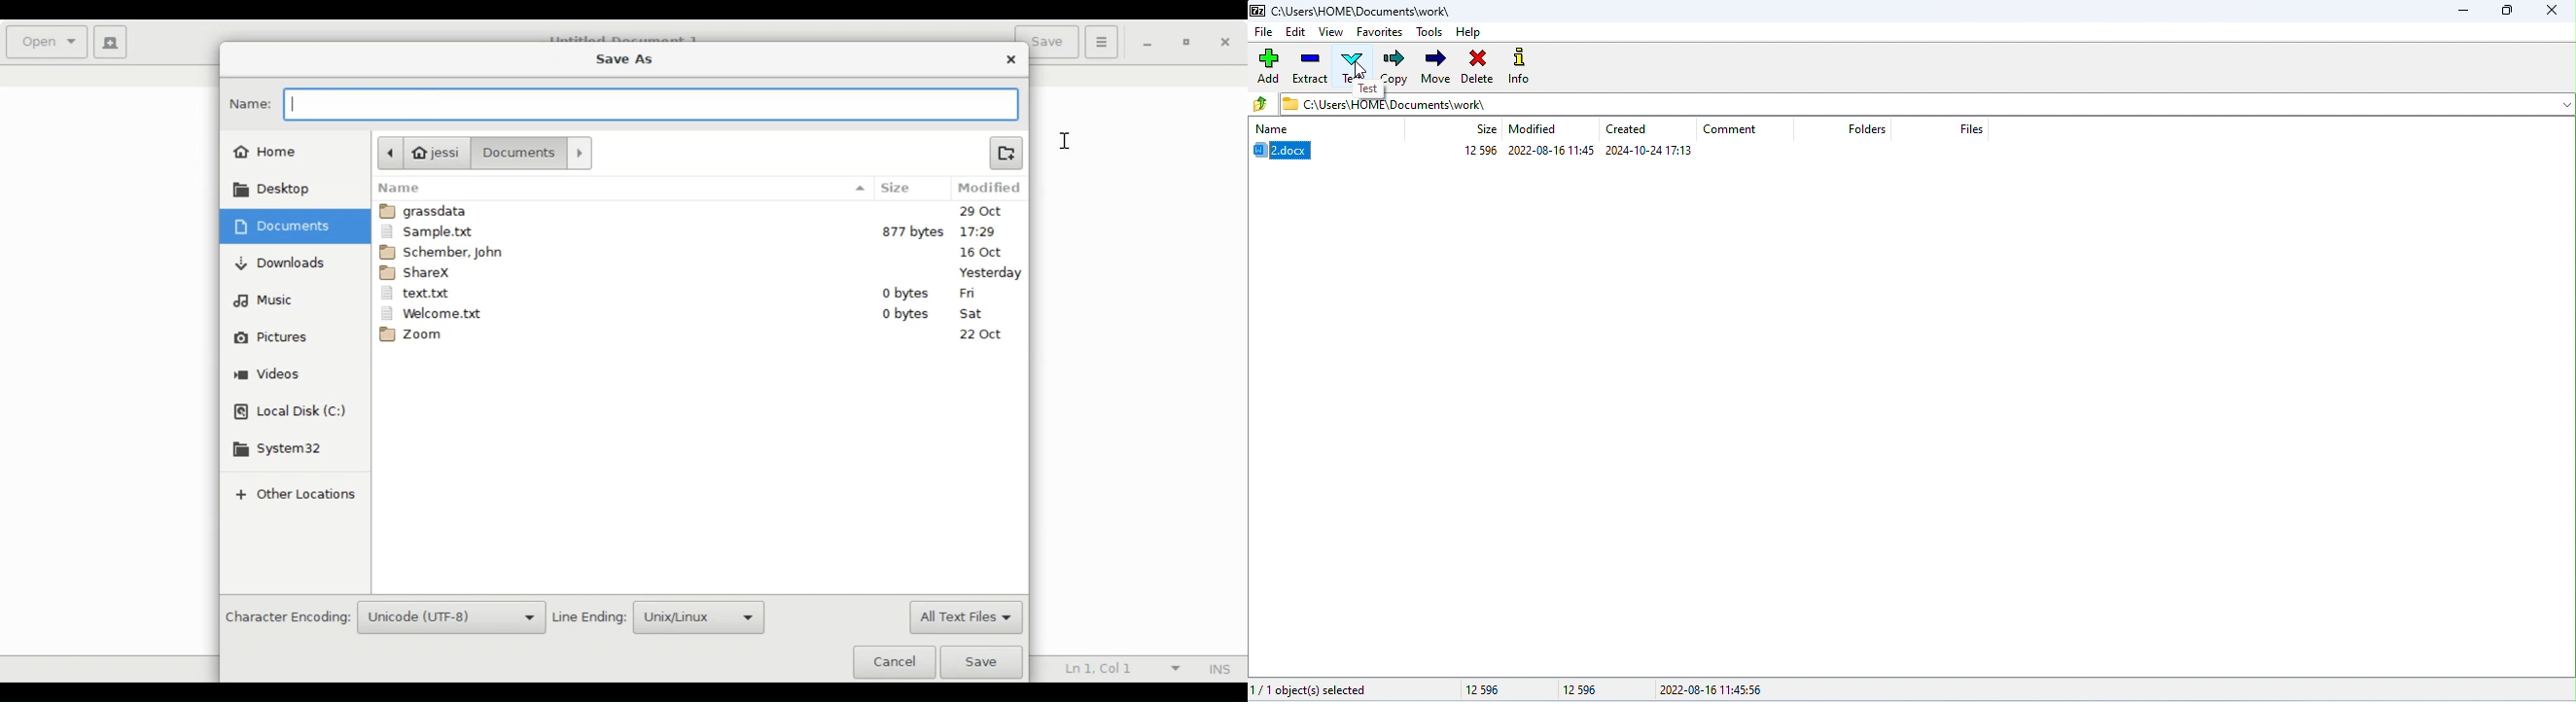 Image resolution: width=2576 pixels, height=728 pixels. I want to click on comment, so click(1731, 130).